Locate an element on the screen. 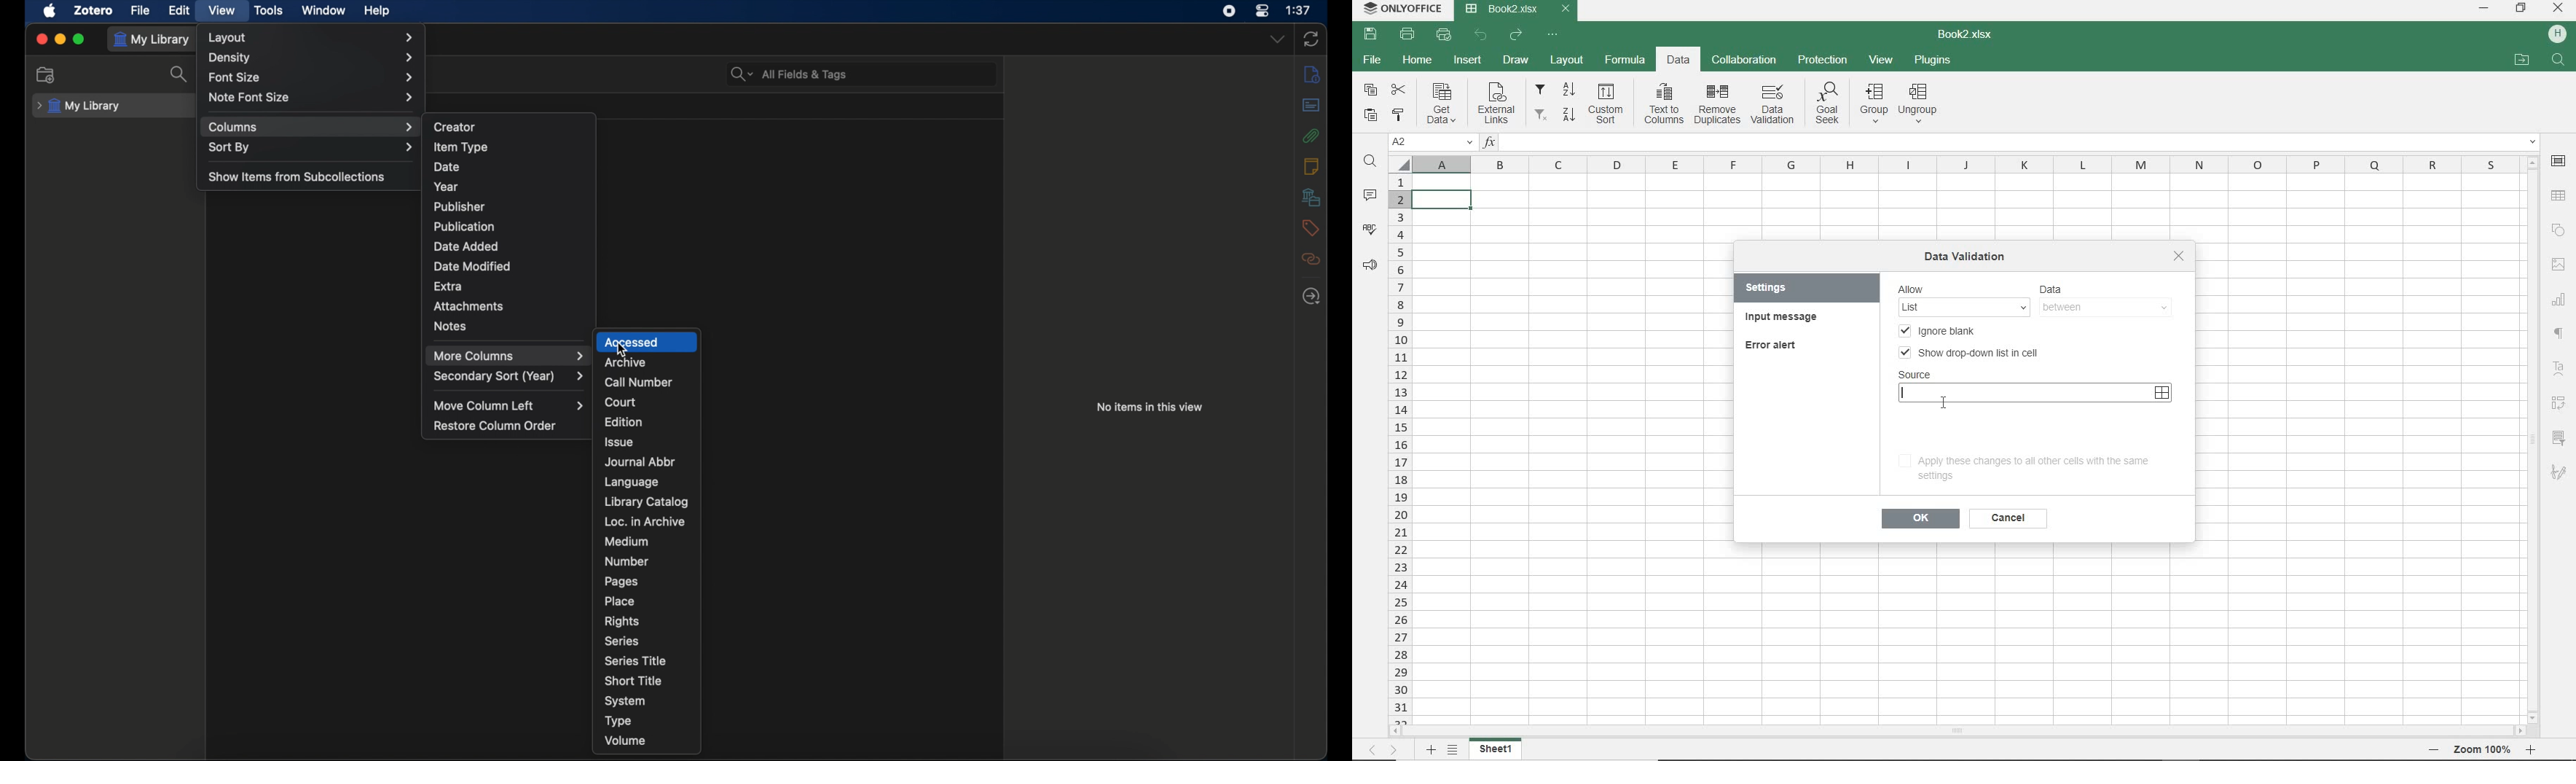  search bar is located at coordinates (789, 74).